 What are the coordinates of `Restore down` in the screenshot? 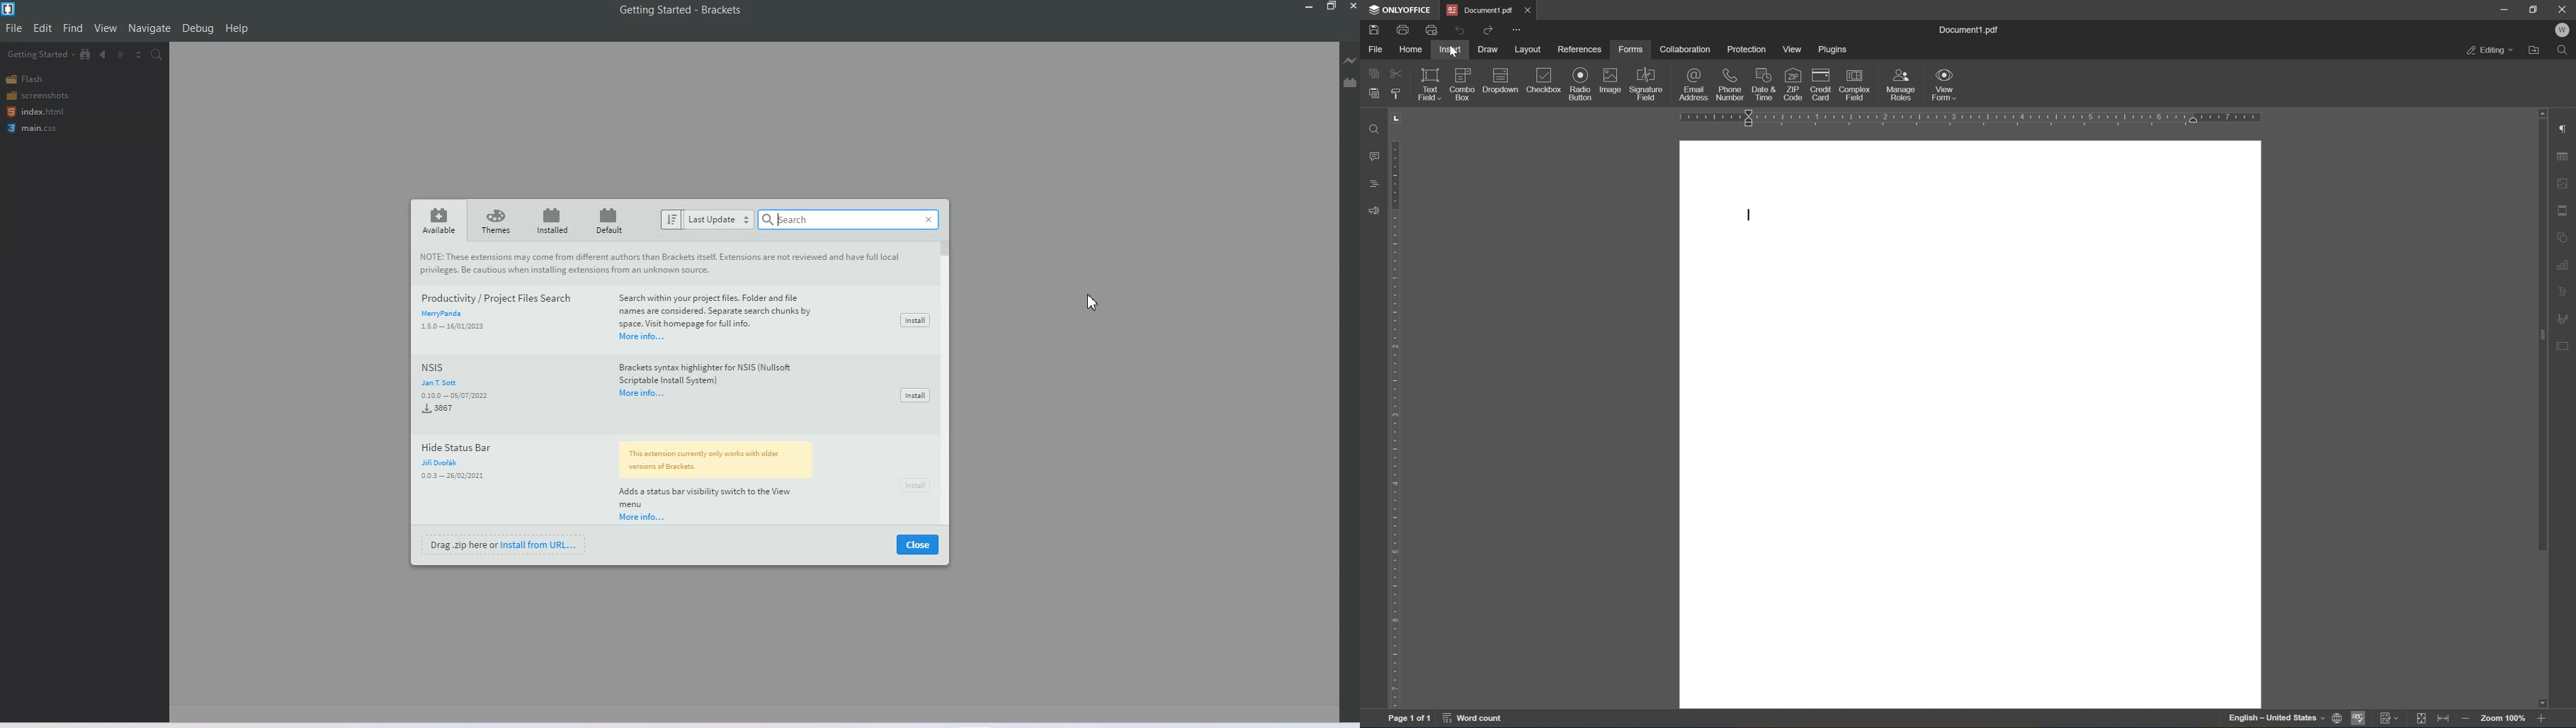 It's located at (2534, 10).